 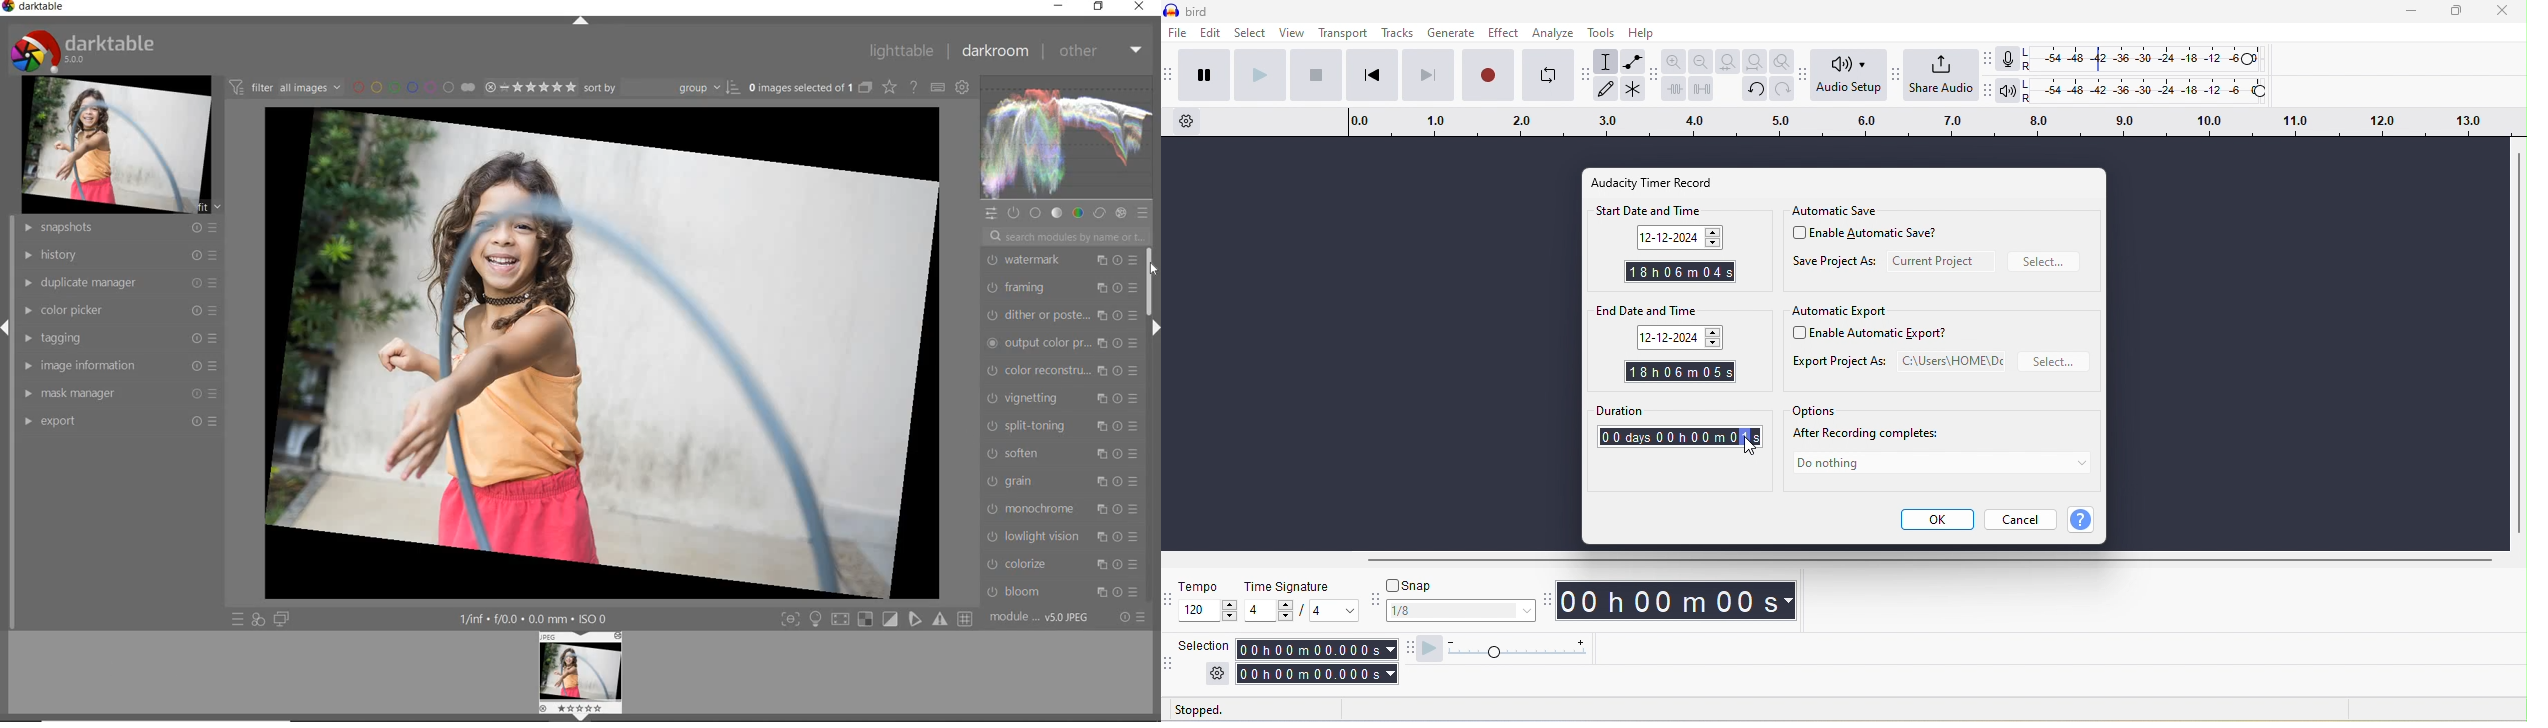 I want to click on other, so click(x=1099, y=50).